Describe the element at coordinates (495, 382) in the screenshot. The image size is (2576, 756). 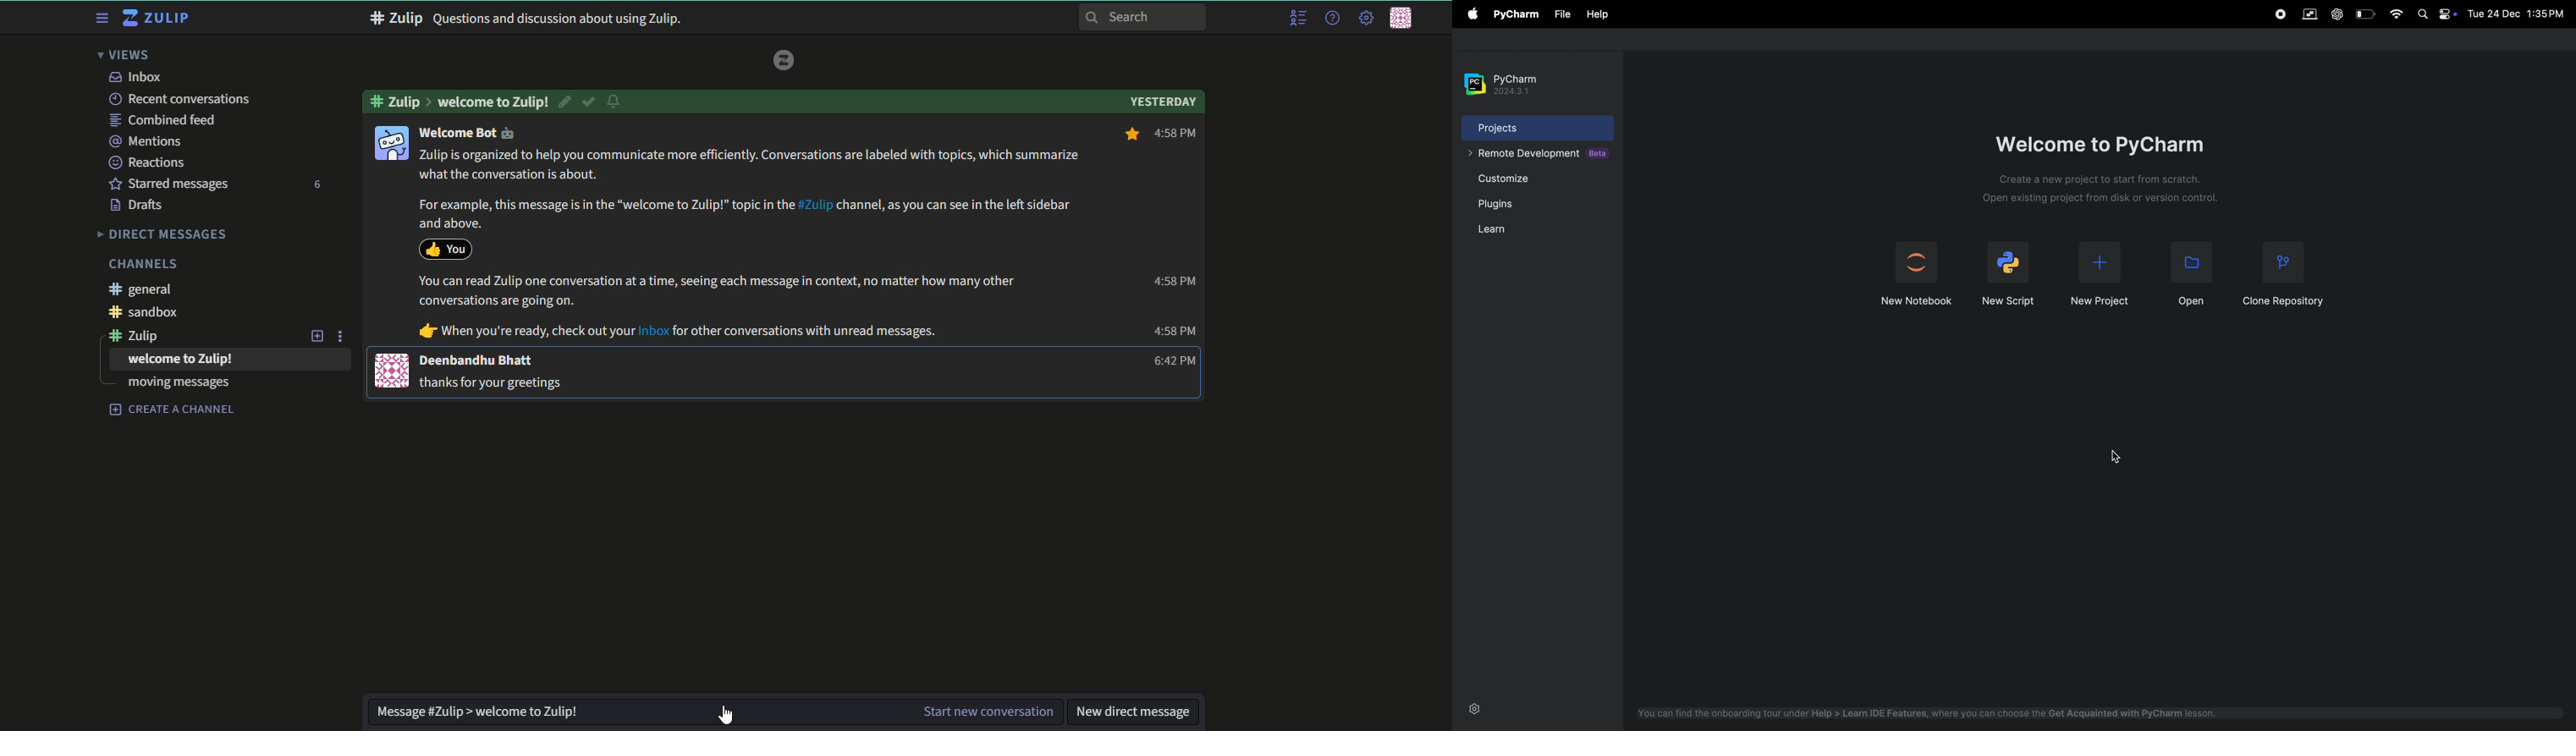
I see `thanks for your greetings` at that location.